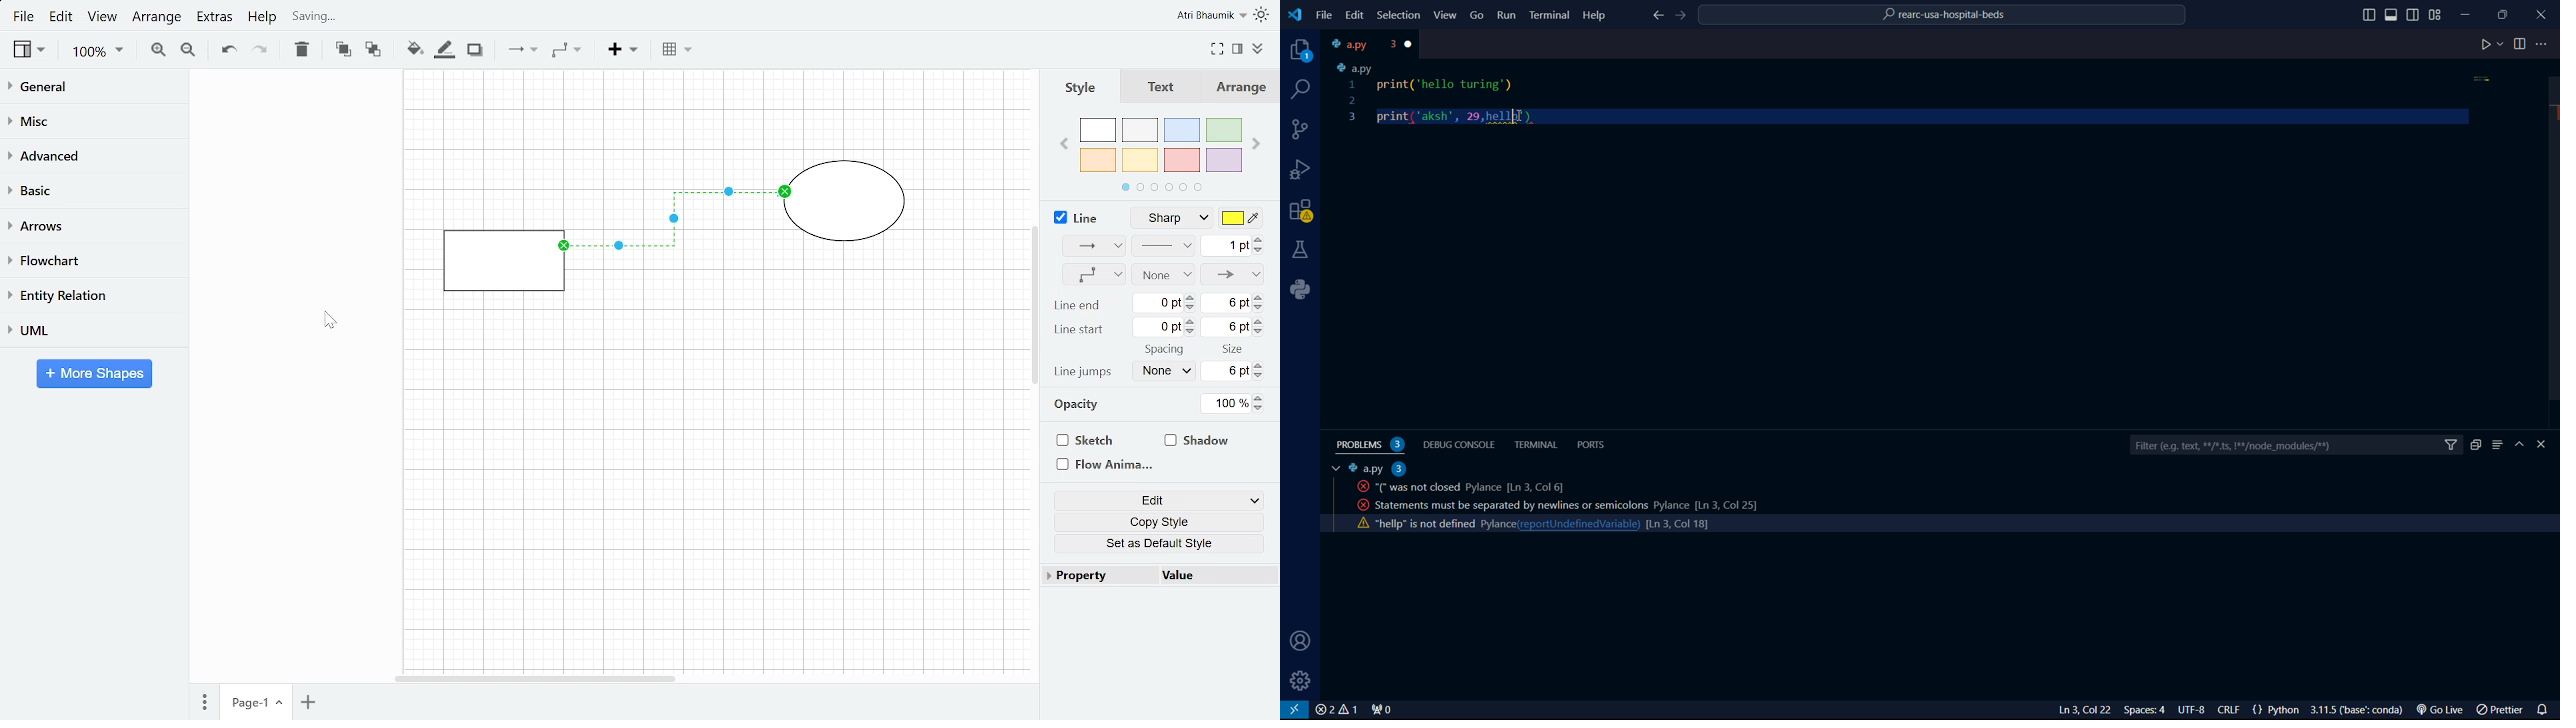 The width and height of the screenshot is (2576, 728). What do you see at coordinates (22, 17) in the screenshot?
I see `File` at bounding box center [22, 17].